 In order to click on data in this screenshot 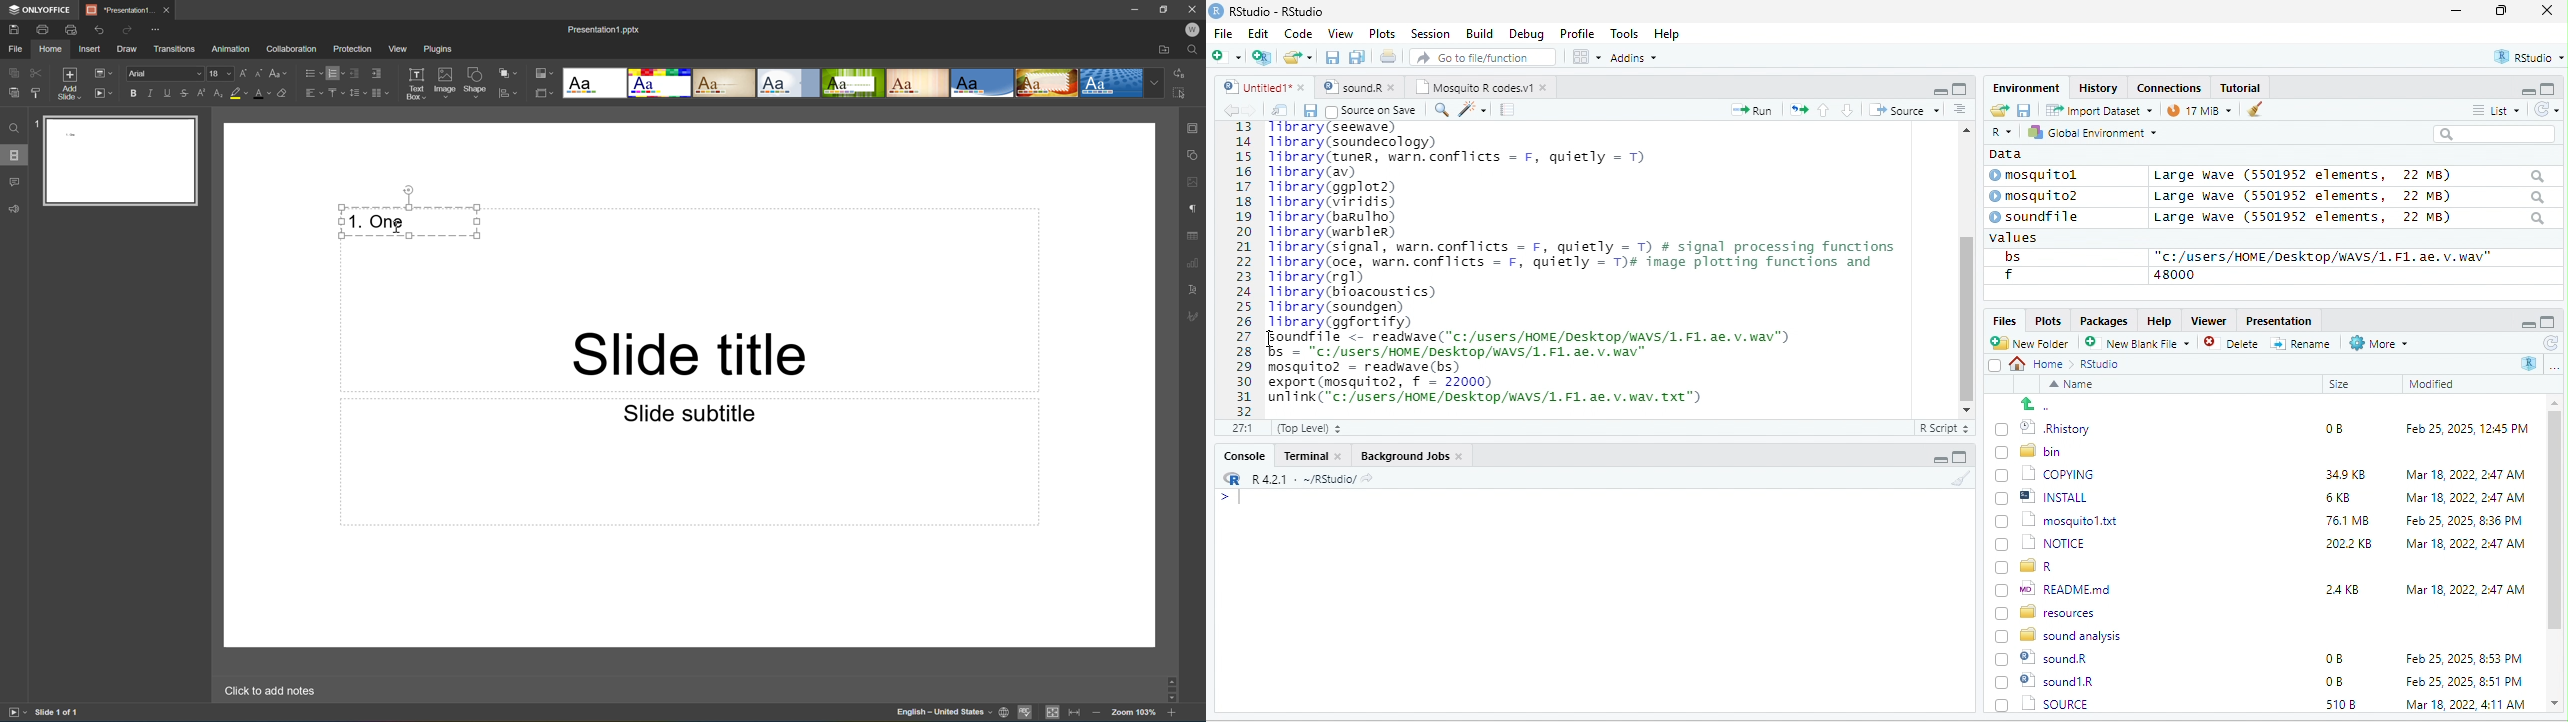, I will do `click(2003, 153)`.